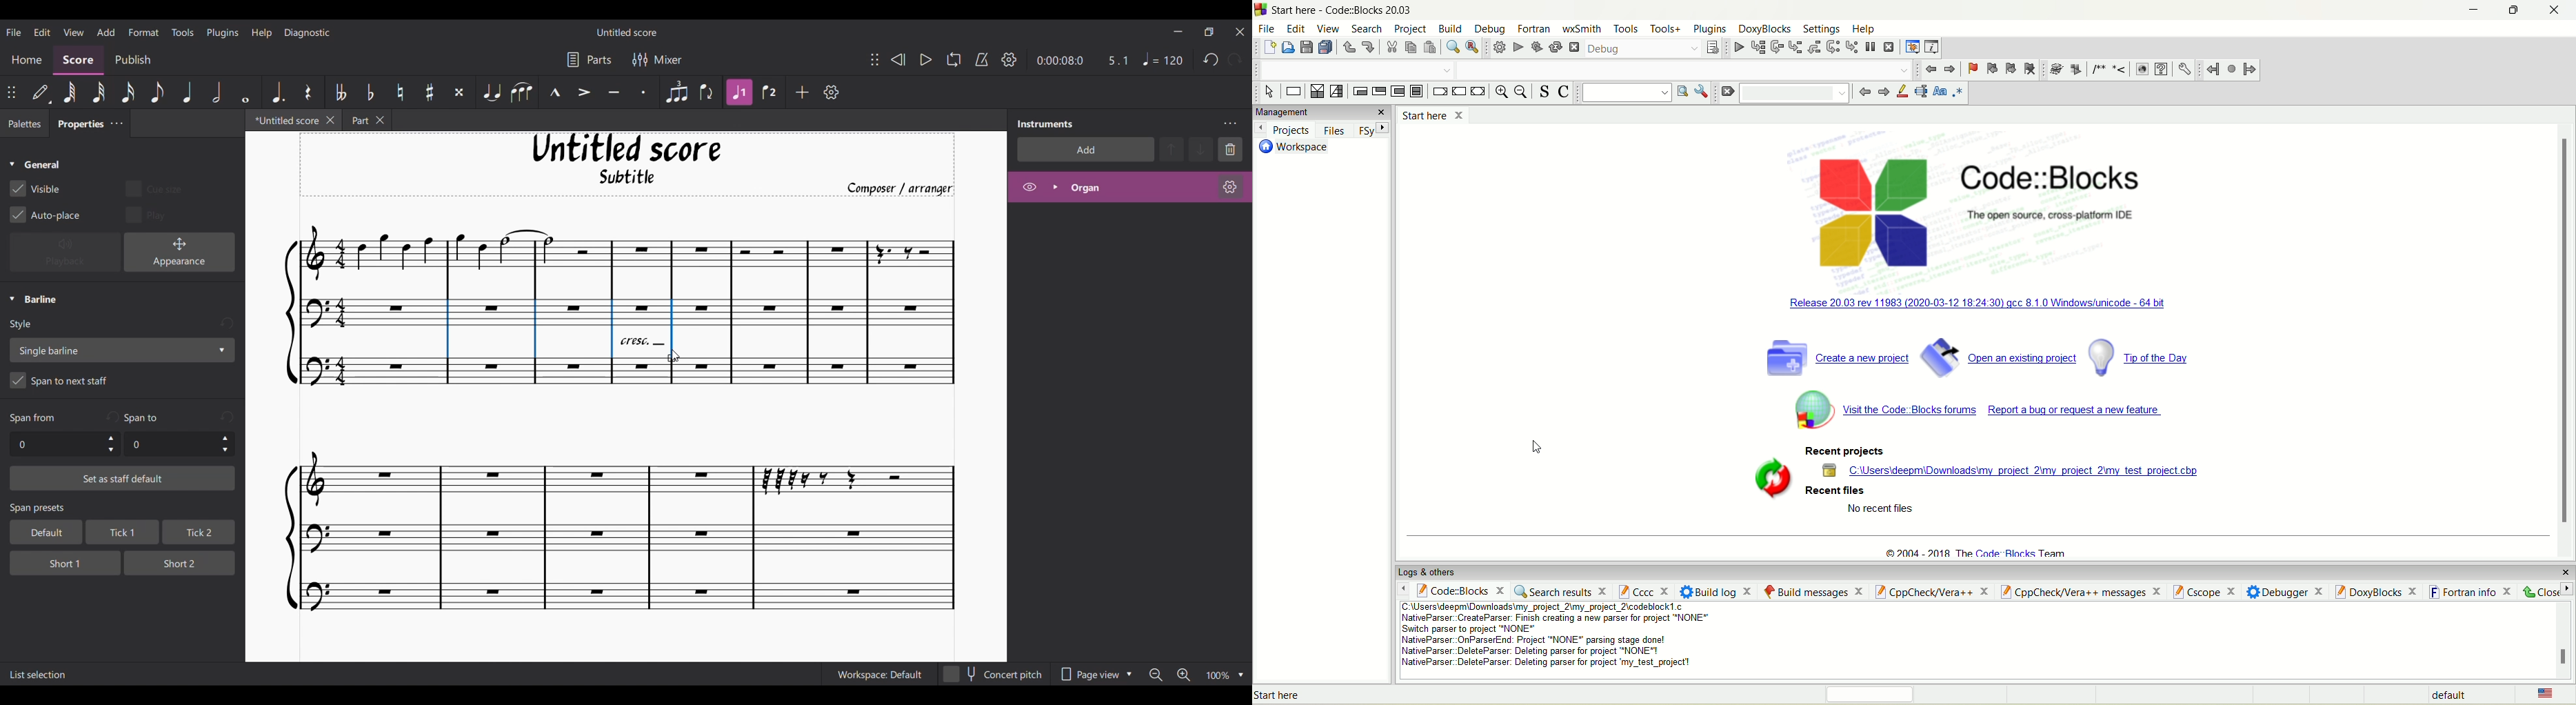 The height and width of the screenshot is (728, 2576). Describe the element at coordinates (35, 189) in the screenshot. I see `Toggle for Visible` at that location.